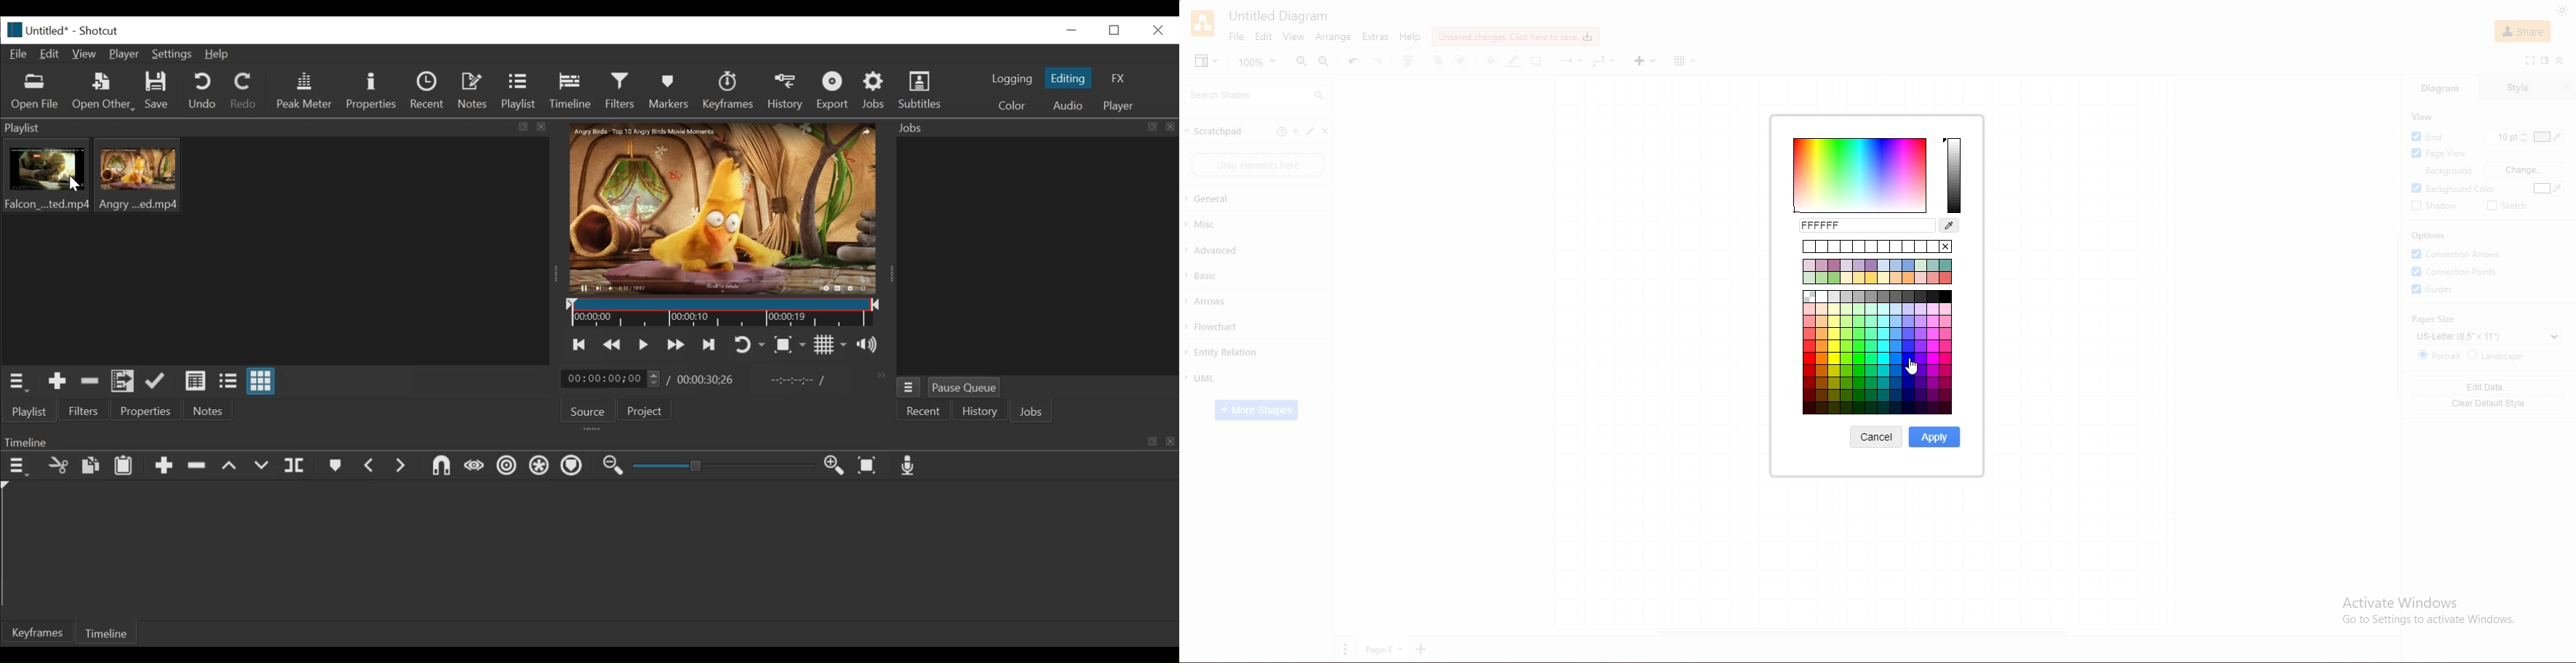 This screenshot has width=2576, height=672. What do you see at coordinates (870, 467) in the screenshot?
I see `Zoom timeline to fit` at bounding box center [870, 467].